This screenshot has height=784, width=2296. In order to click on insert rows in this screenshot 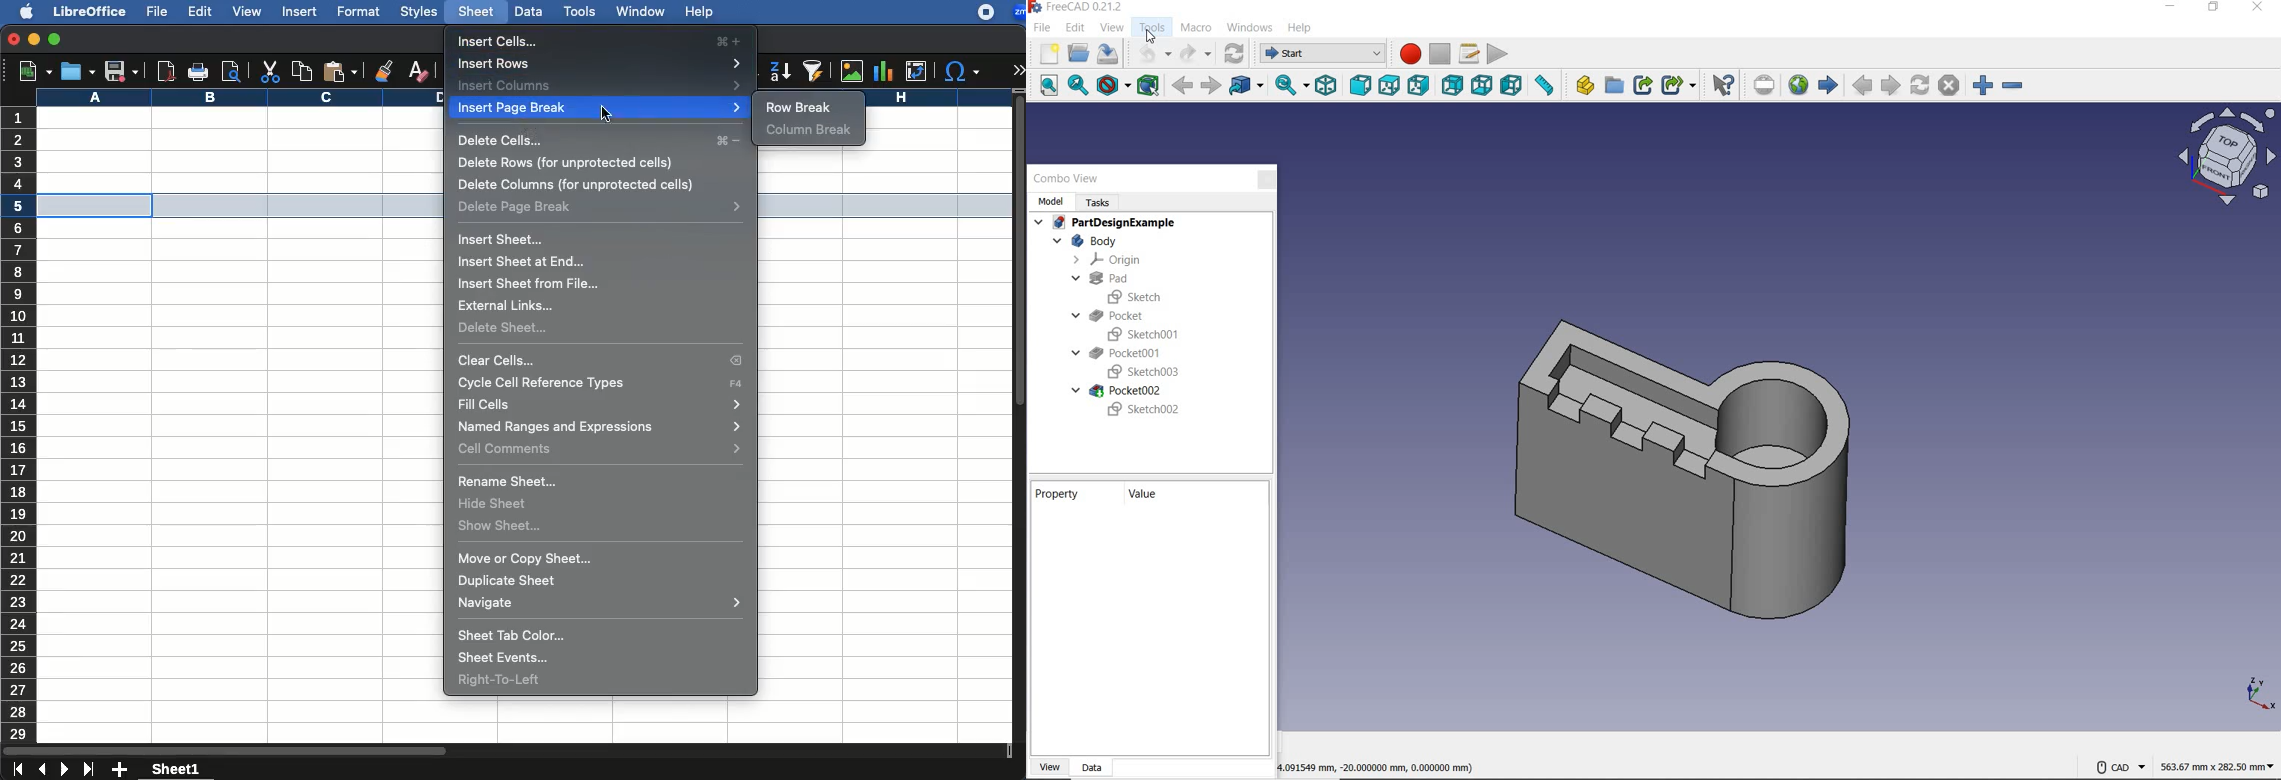, I will do `click(601, 64)`.